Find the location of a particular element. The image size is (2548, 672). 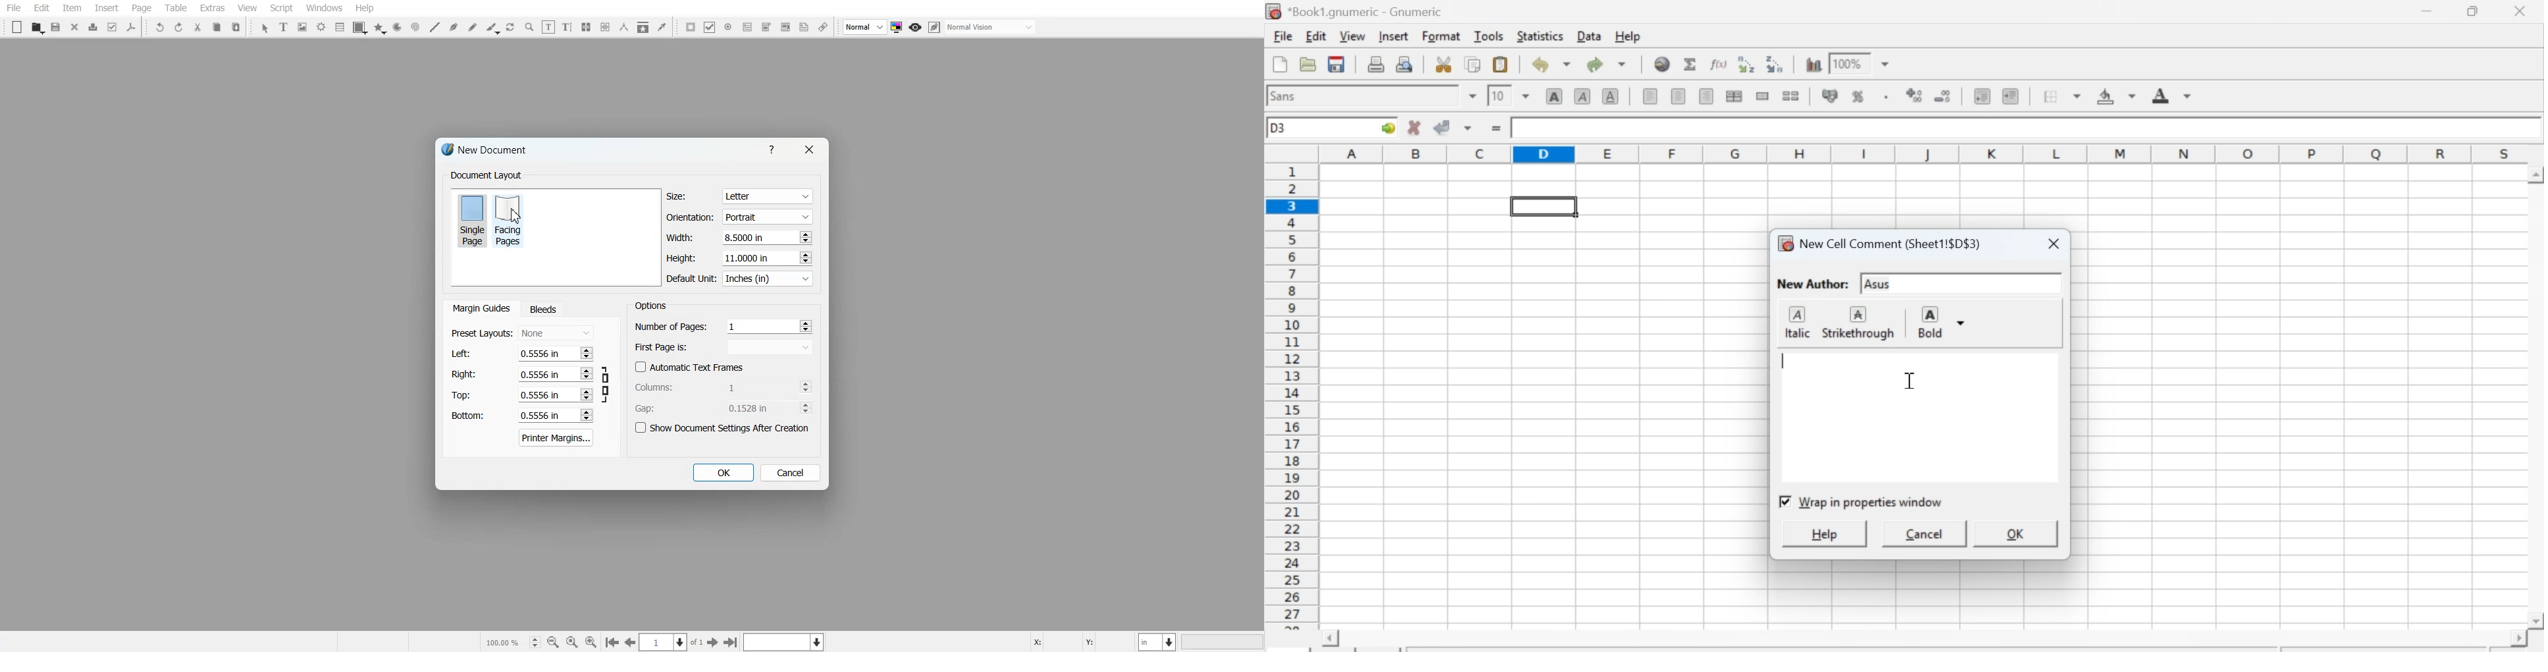

Increase and decrease No.  is located at coordinates (585, 415).